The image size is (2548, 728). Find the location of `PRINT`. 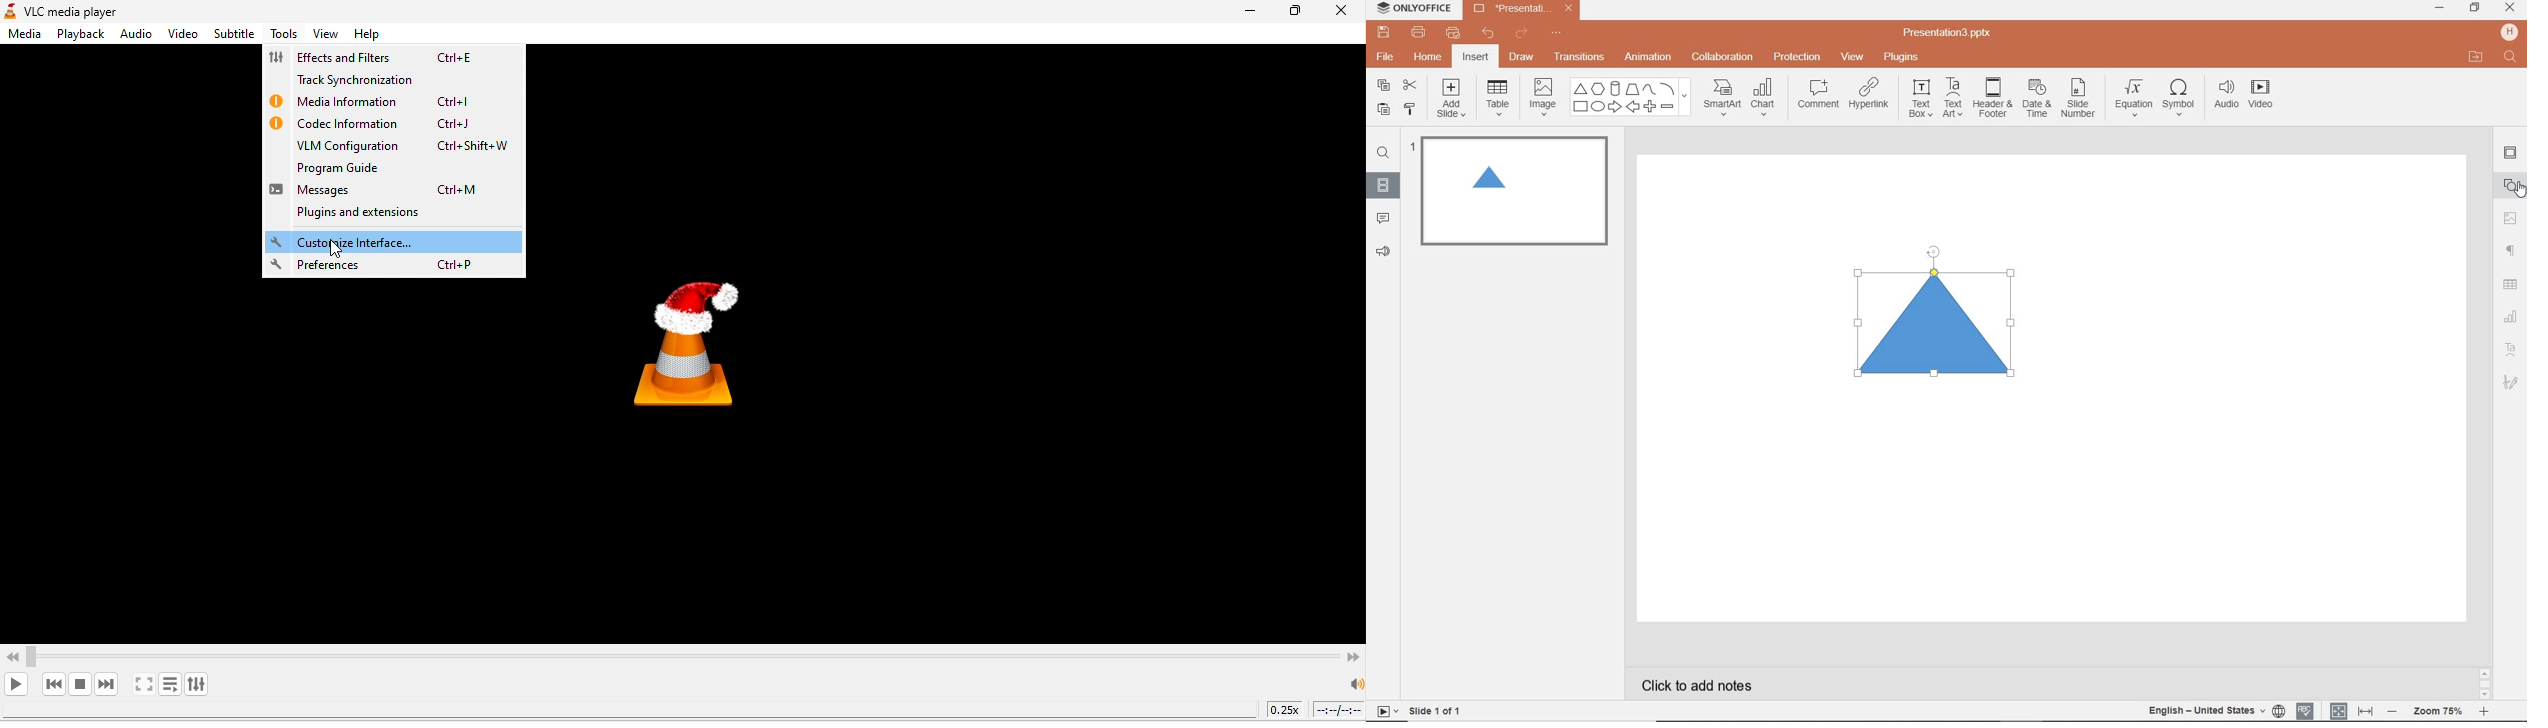

PRINT is located at coordinates (1418, 33).